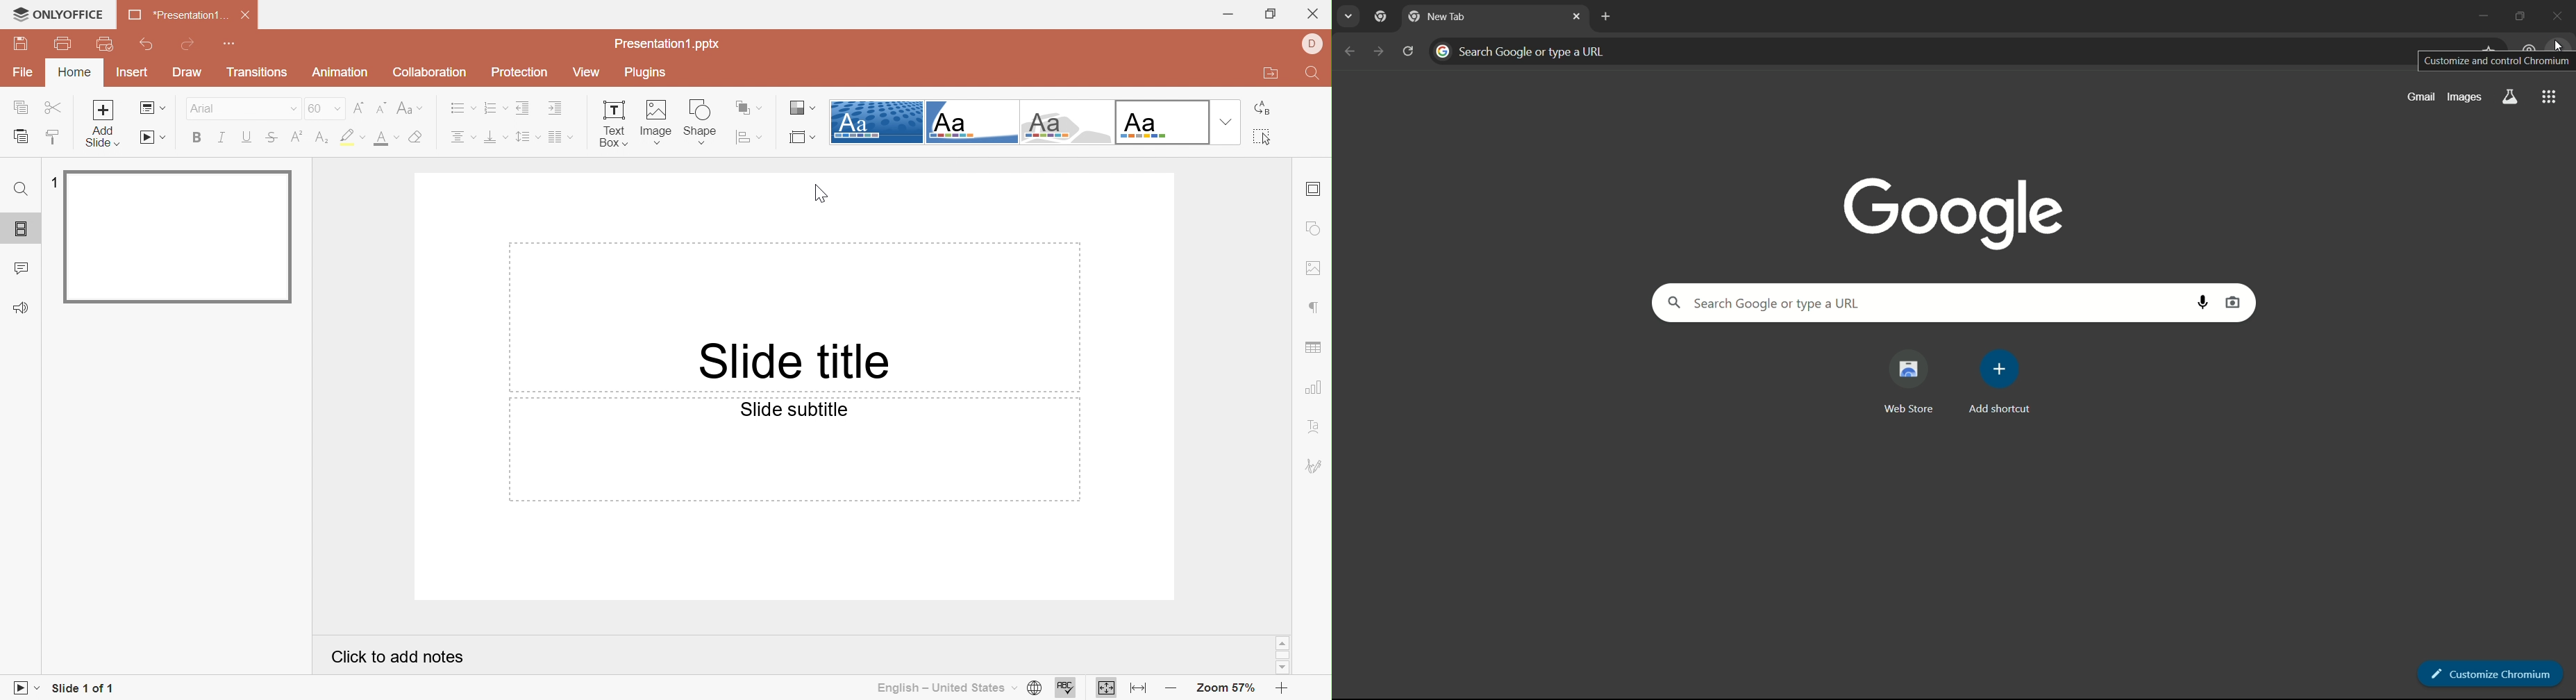 Image resolution: width=2576 pixels, height=700 pixels. What do you see at coordinates (2556, 45) in the screenshot?
I see `cursor` at bounding box center [2556, 45].